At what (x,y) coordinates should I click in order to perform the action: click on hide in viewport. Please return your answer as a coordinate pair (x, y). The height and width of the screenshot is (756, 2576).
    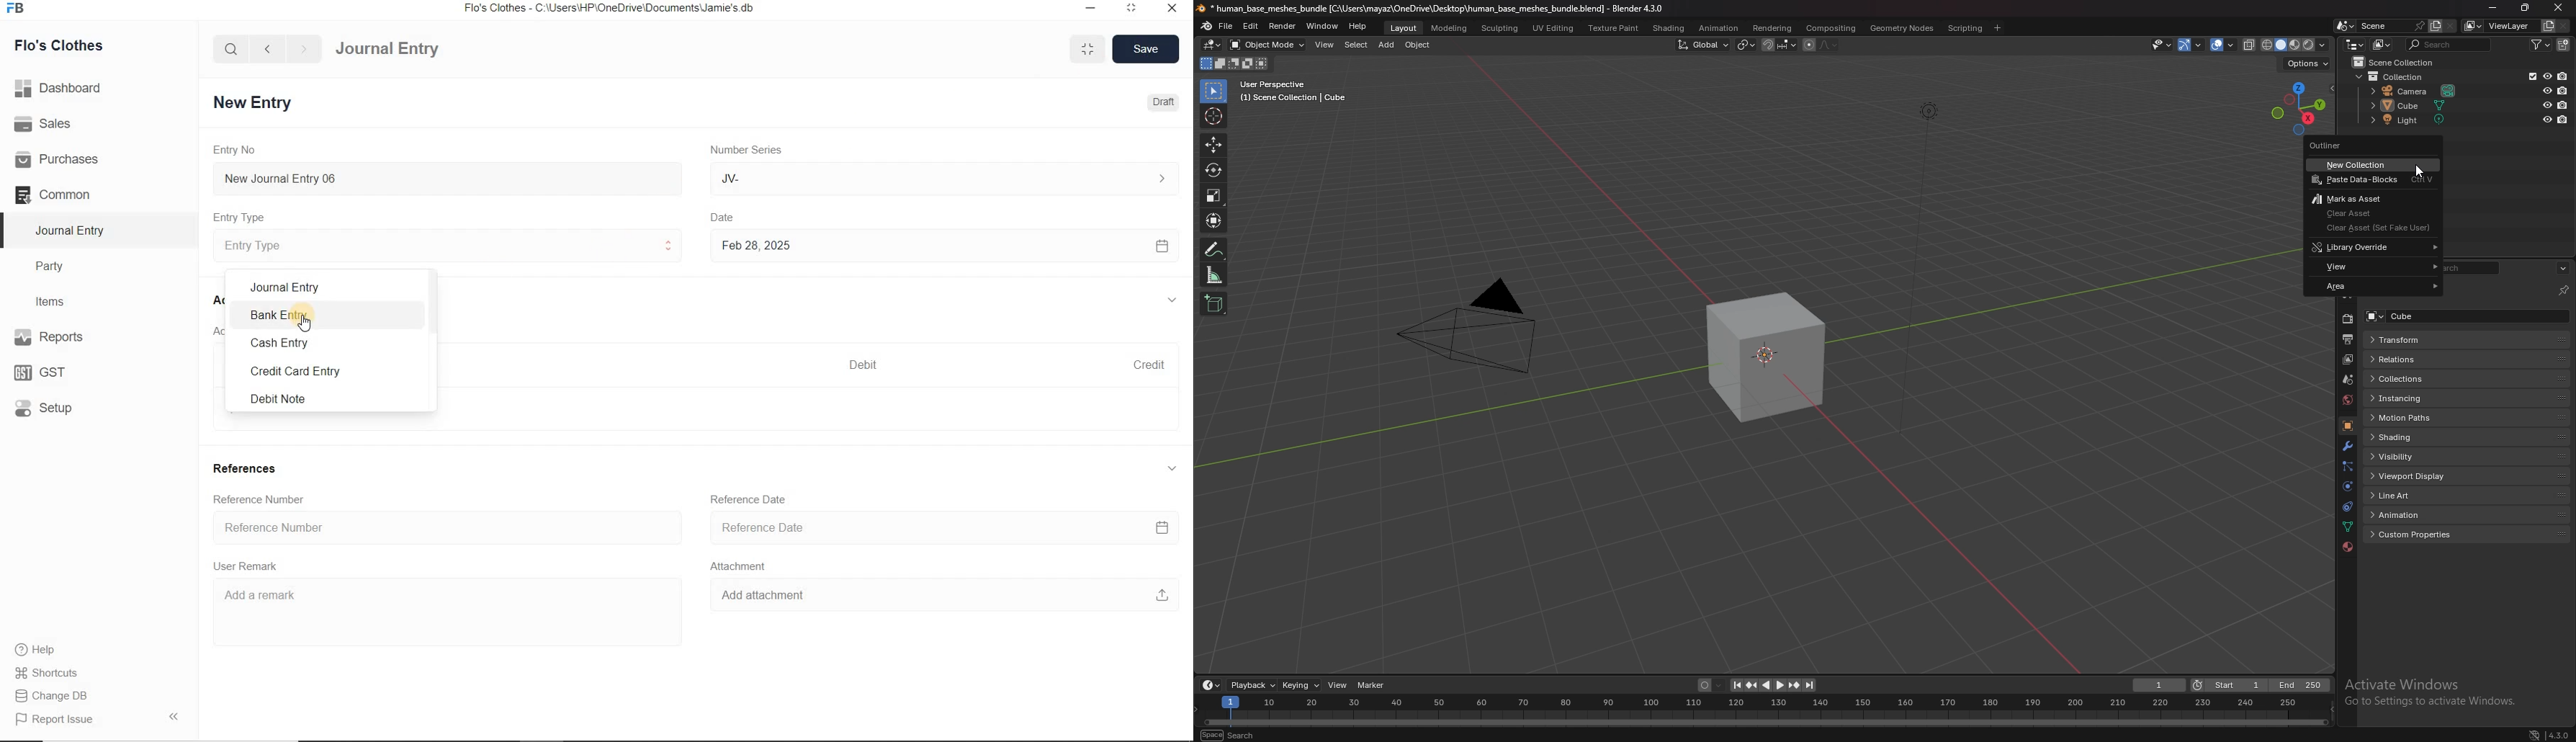
    Looking at the image, I should click on (2547, 104).